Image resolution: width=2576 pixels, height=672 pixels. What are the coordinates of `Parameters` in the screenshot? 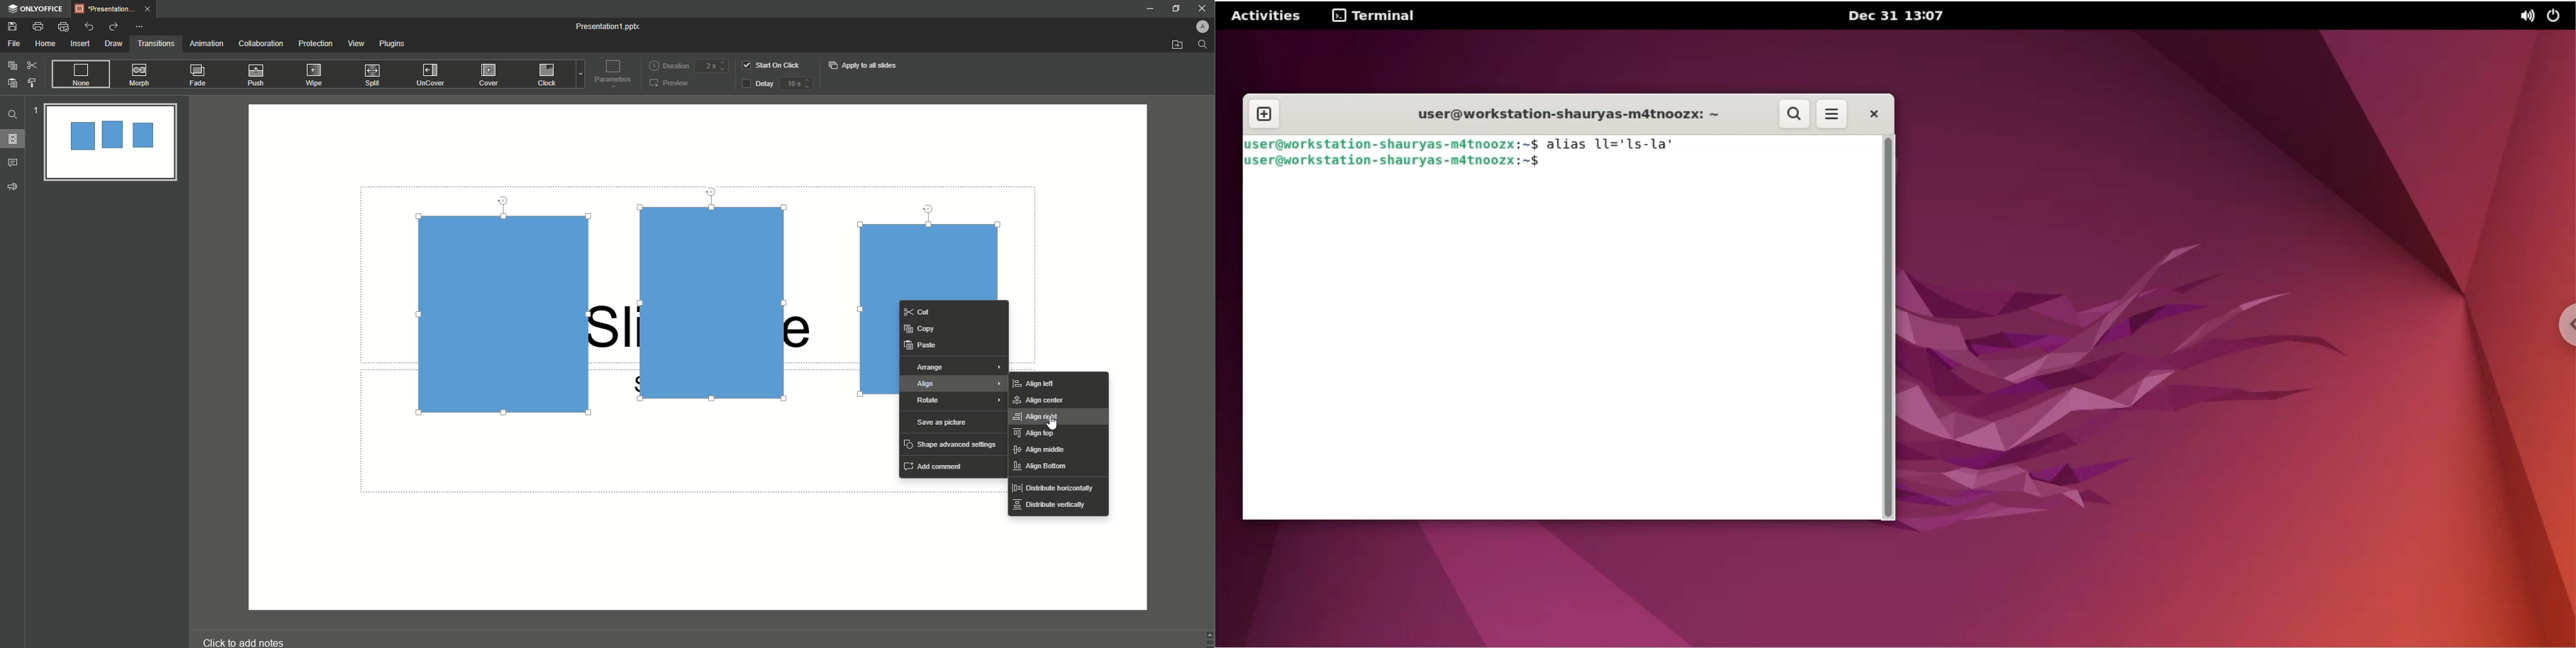 It's located at (610, 73).